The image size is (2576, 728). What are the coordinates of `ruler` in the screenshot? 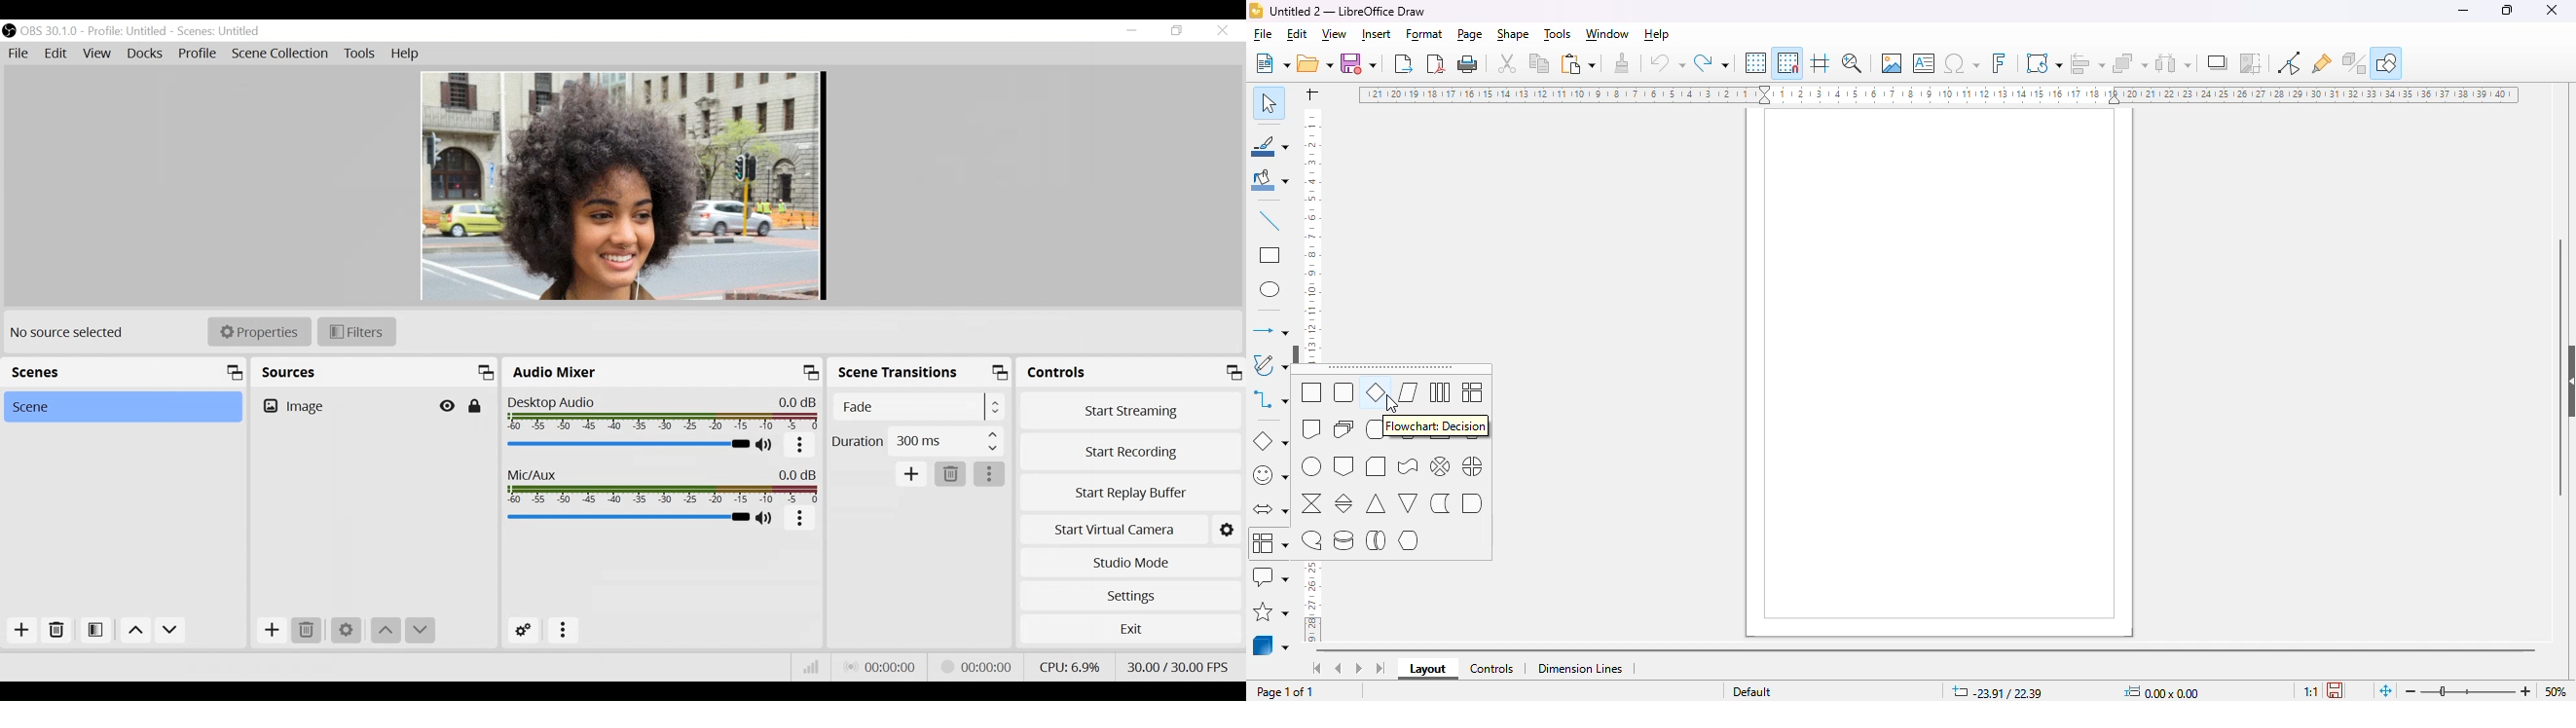 It's located at (1937, 93).